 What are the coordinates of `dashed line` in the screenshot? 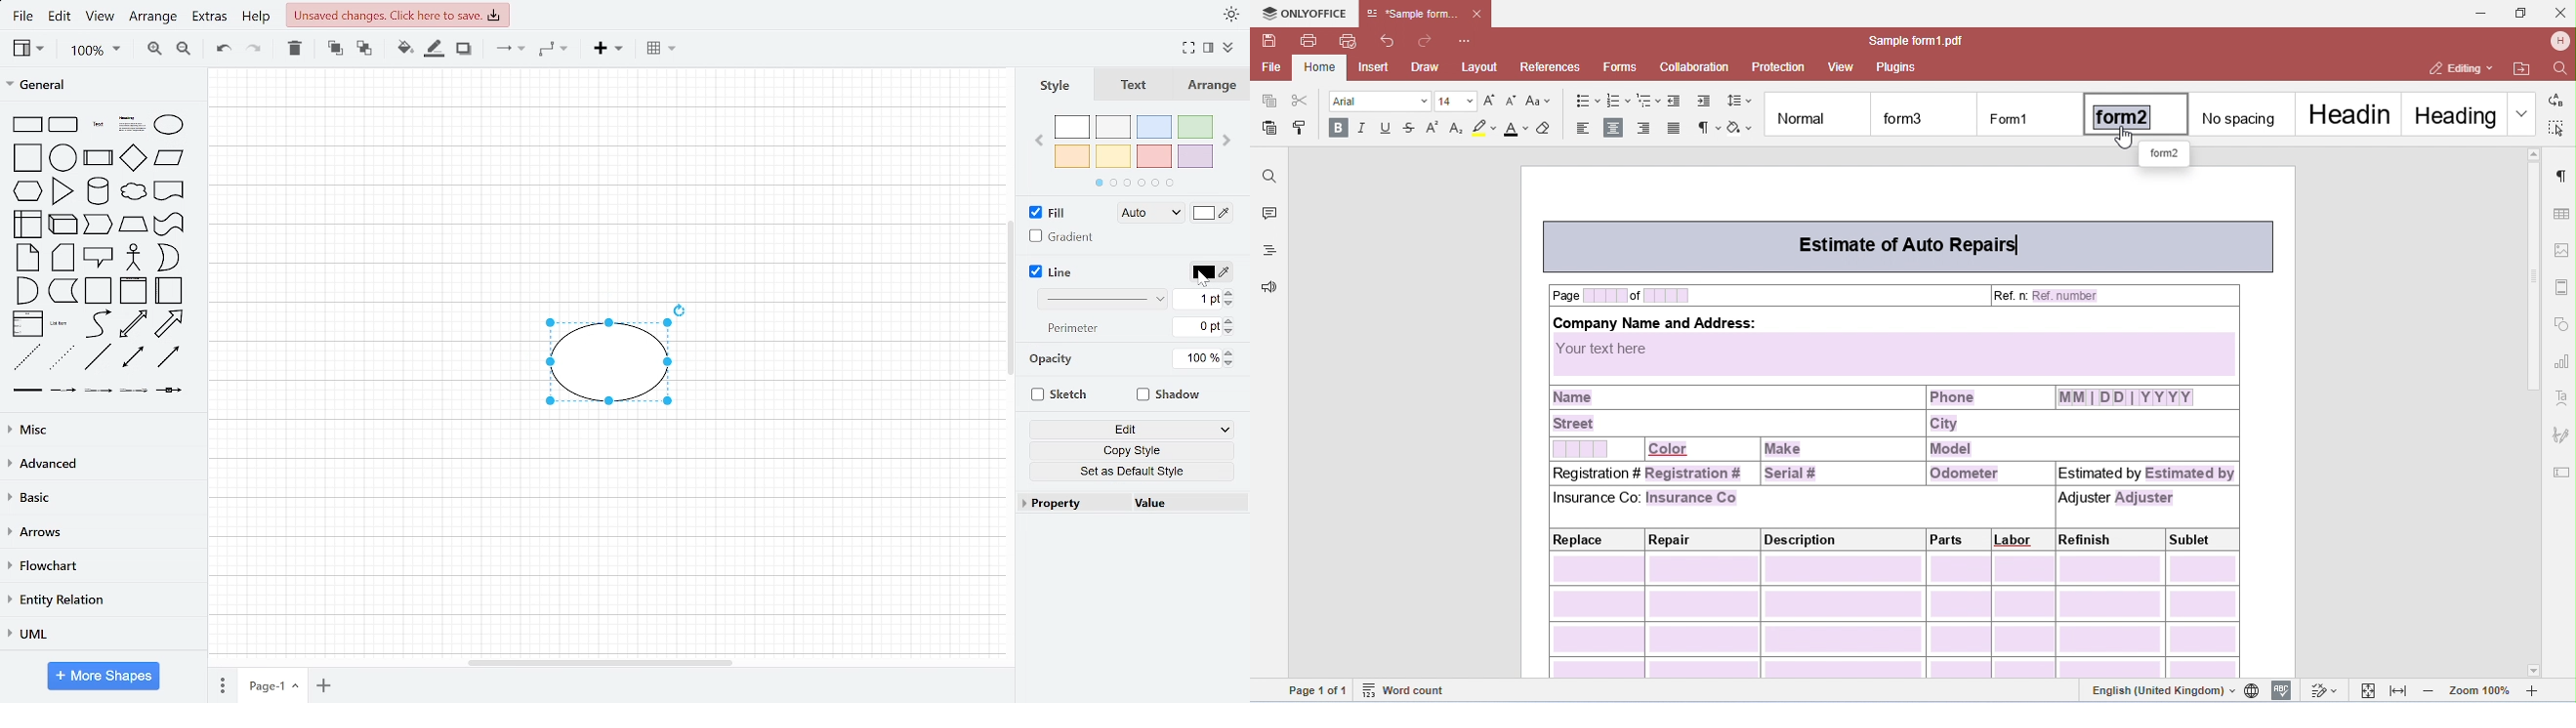 It's located at (25, 356).